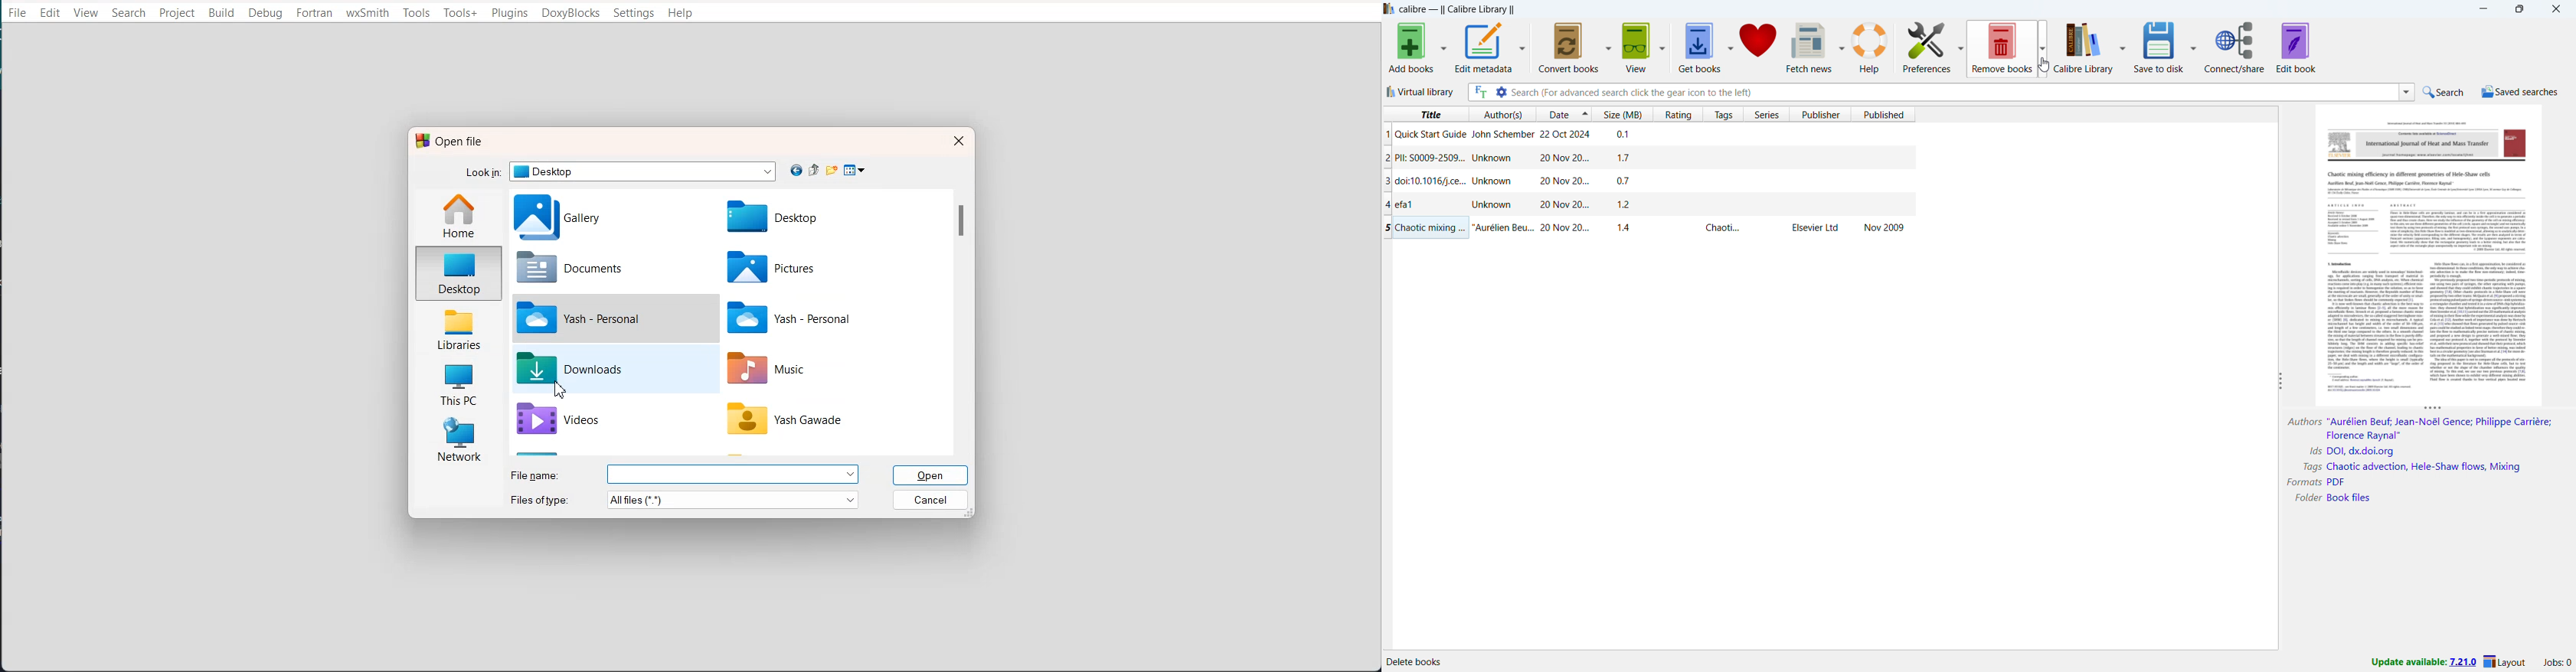 This screenshot has height=672, width=2576. Describe the element at coordinates (1424, 114) in the screenshot. I see `sort by title` at that location.